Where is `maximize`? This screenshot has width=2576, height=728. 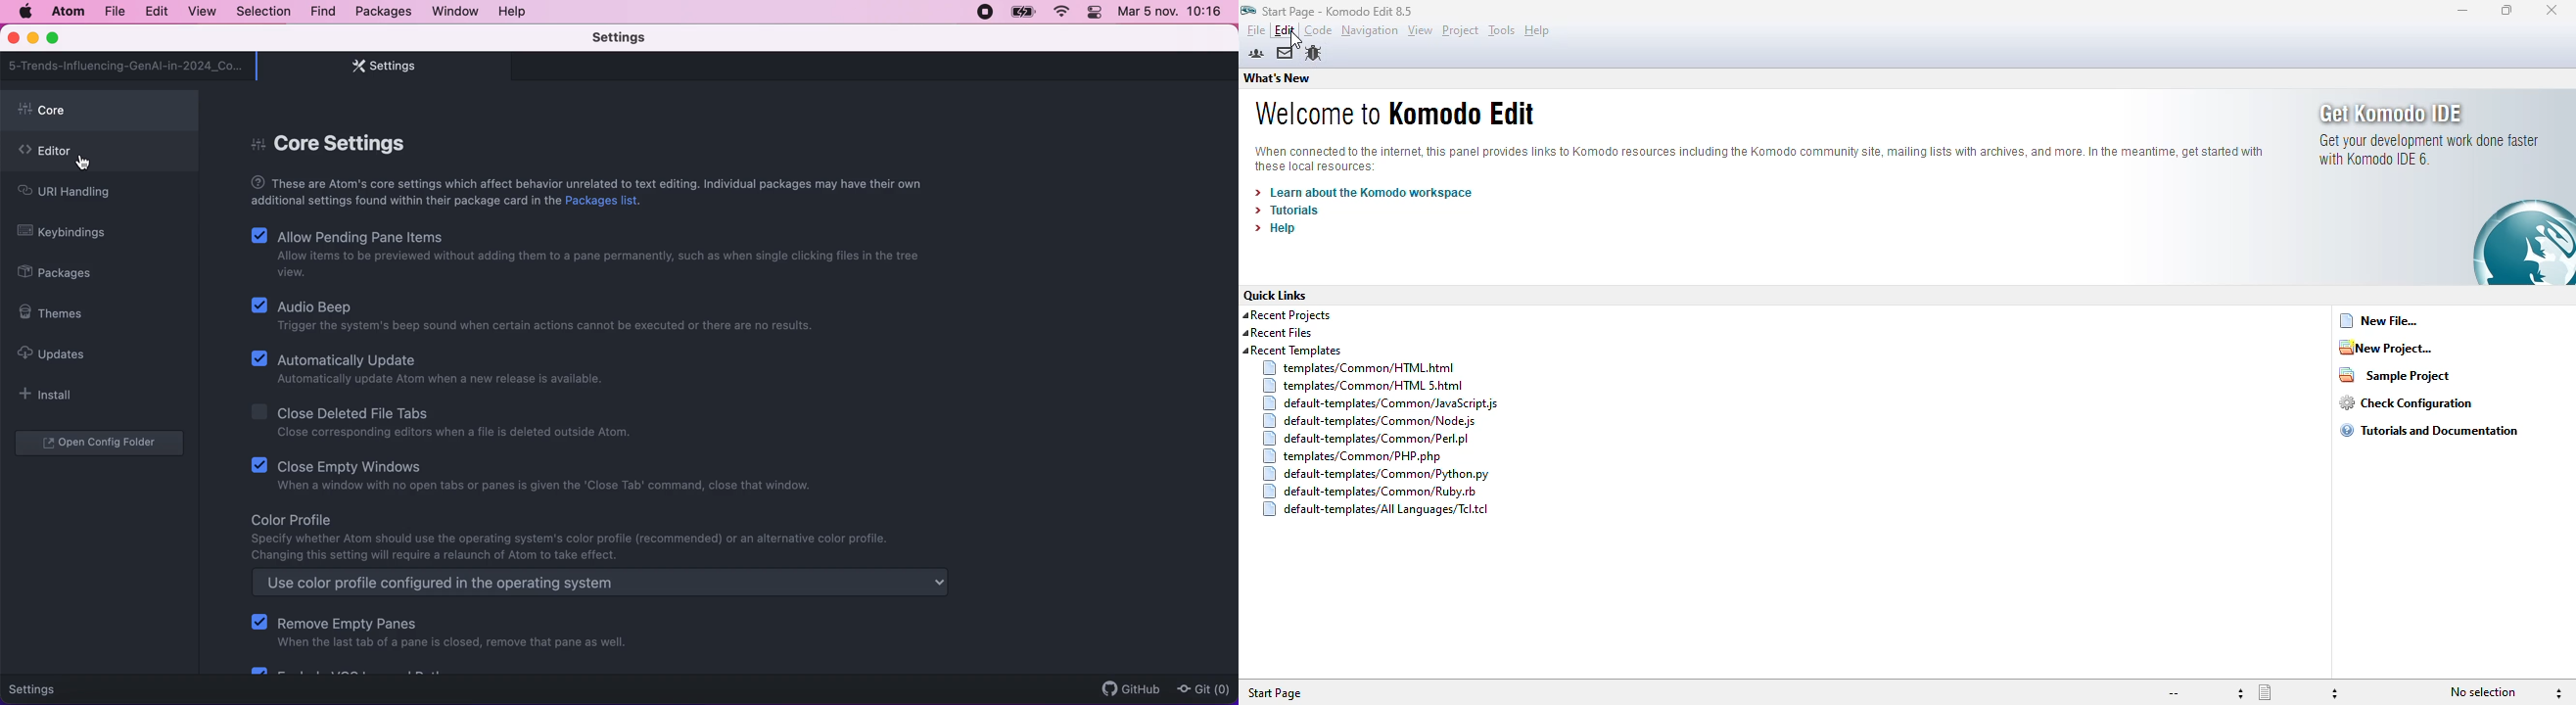 maximize is located at coordinates (57, 39).